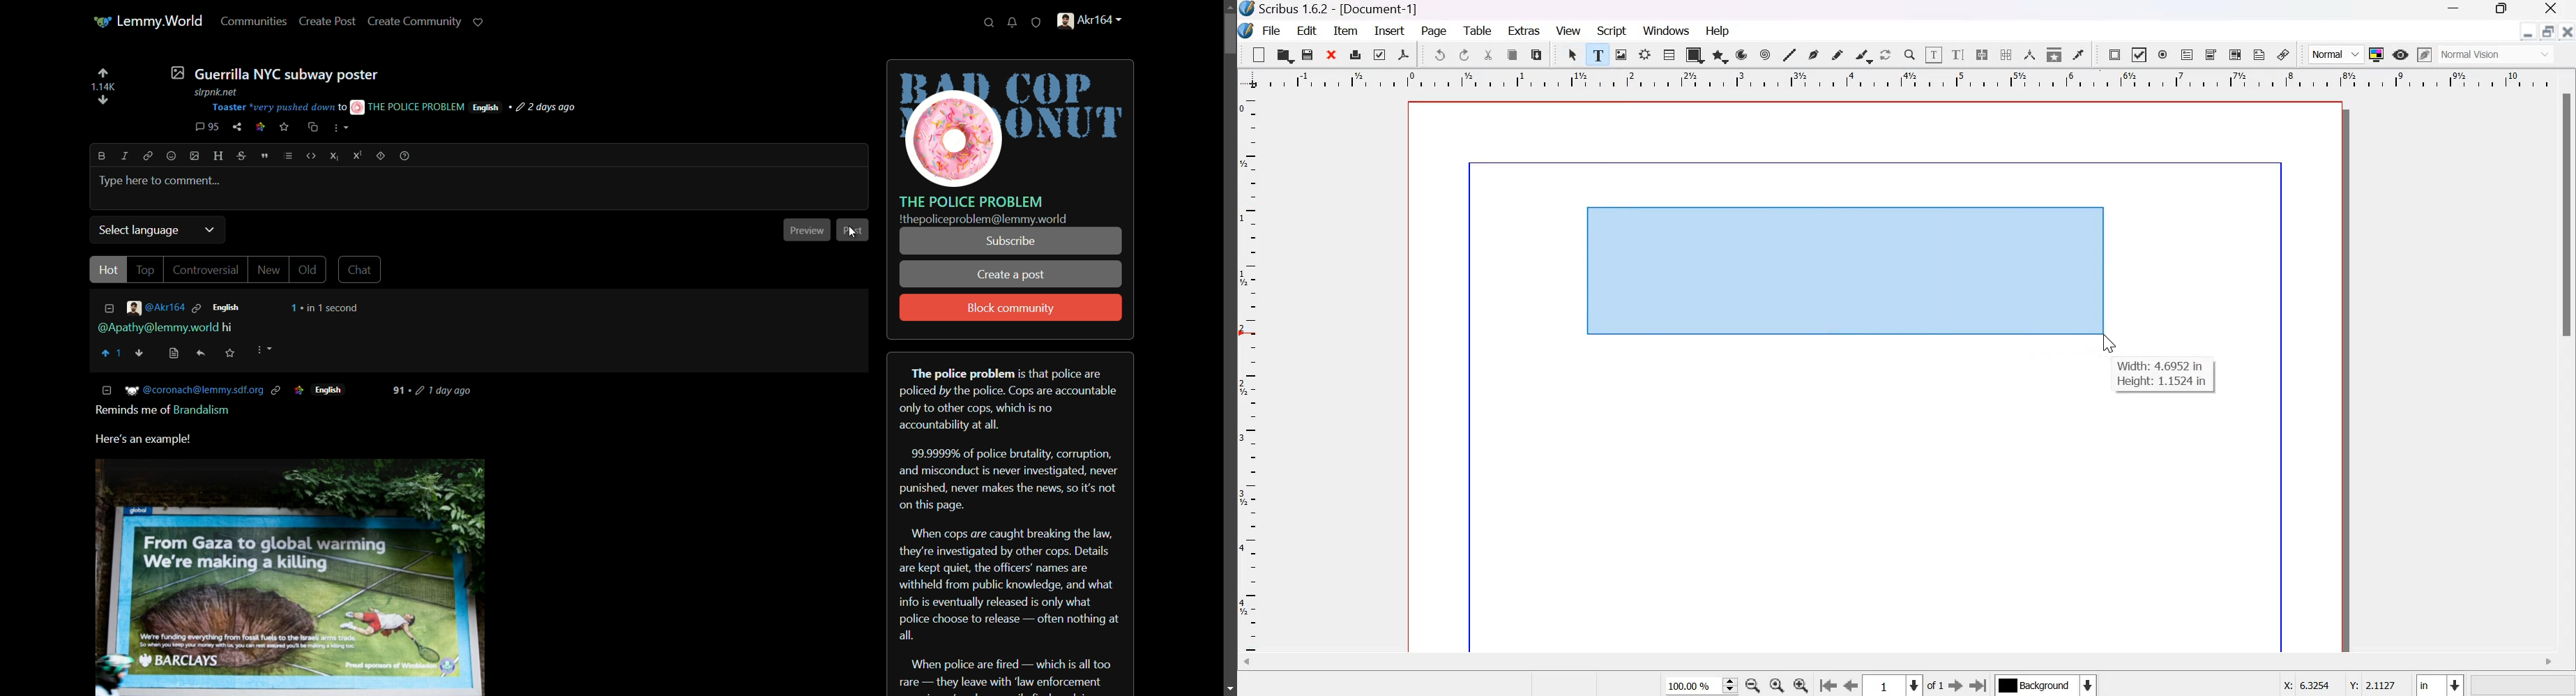  Describe the element at coordinates (1612, 31) in the screenshot. I see `script` at that location.